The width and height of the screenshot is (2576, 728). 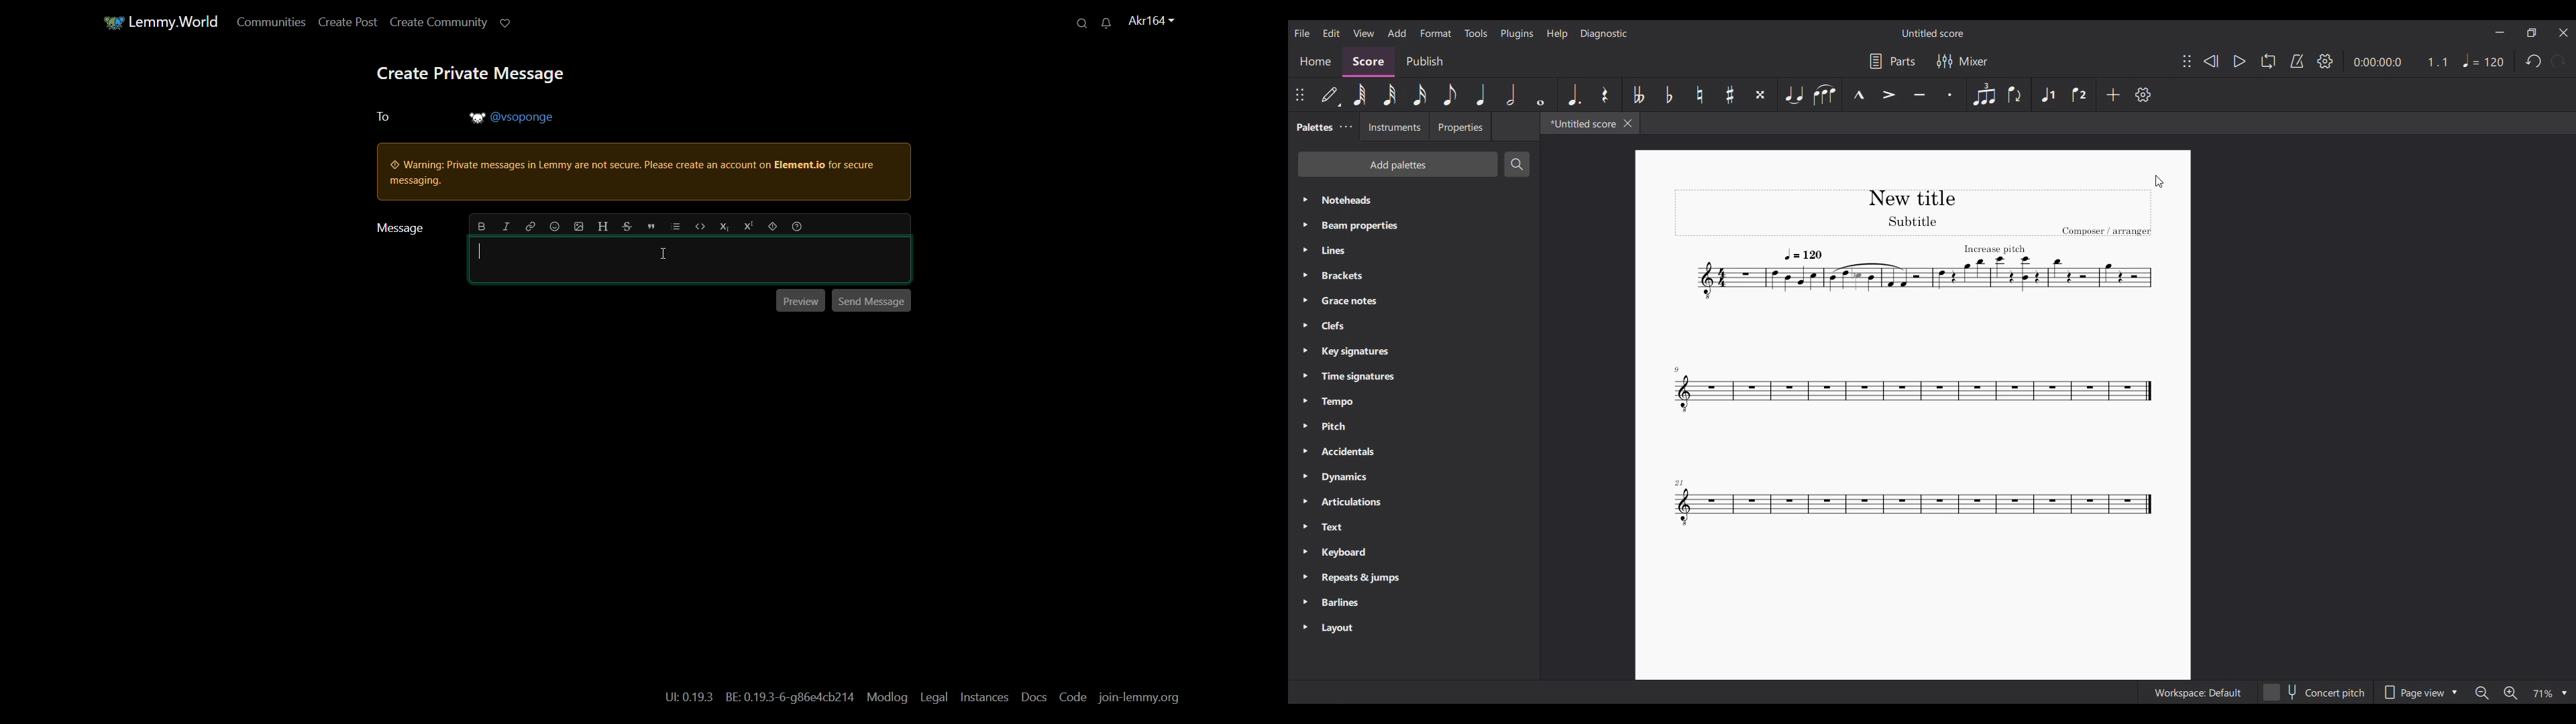 What do you see at coordinates (1413, 528) in the screenshot?
I see `Text` at bounding box center [1413, 528].